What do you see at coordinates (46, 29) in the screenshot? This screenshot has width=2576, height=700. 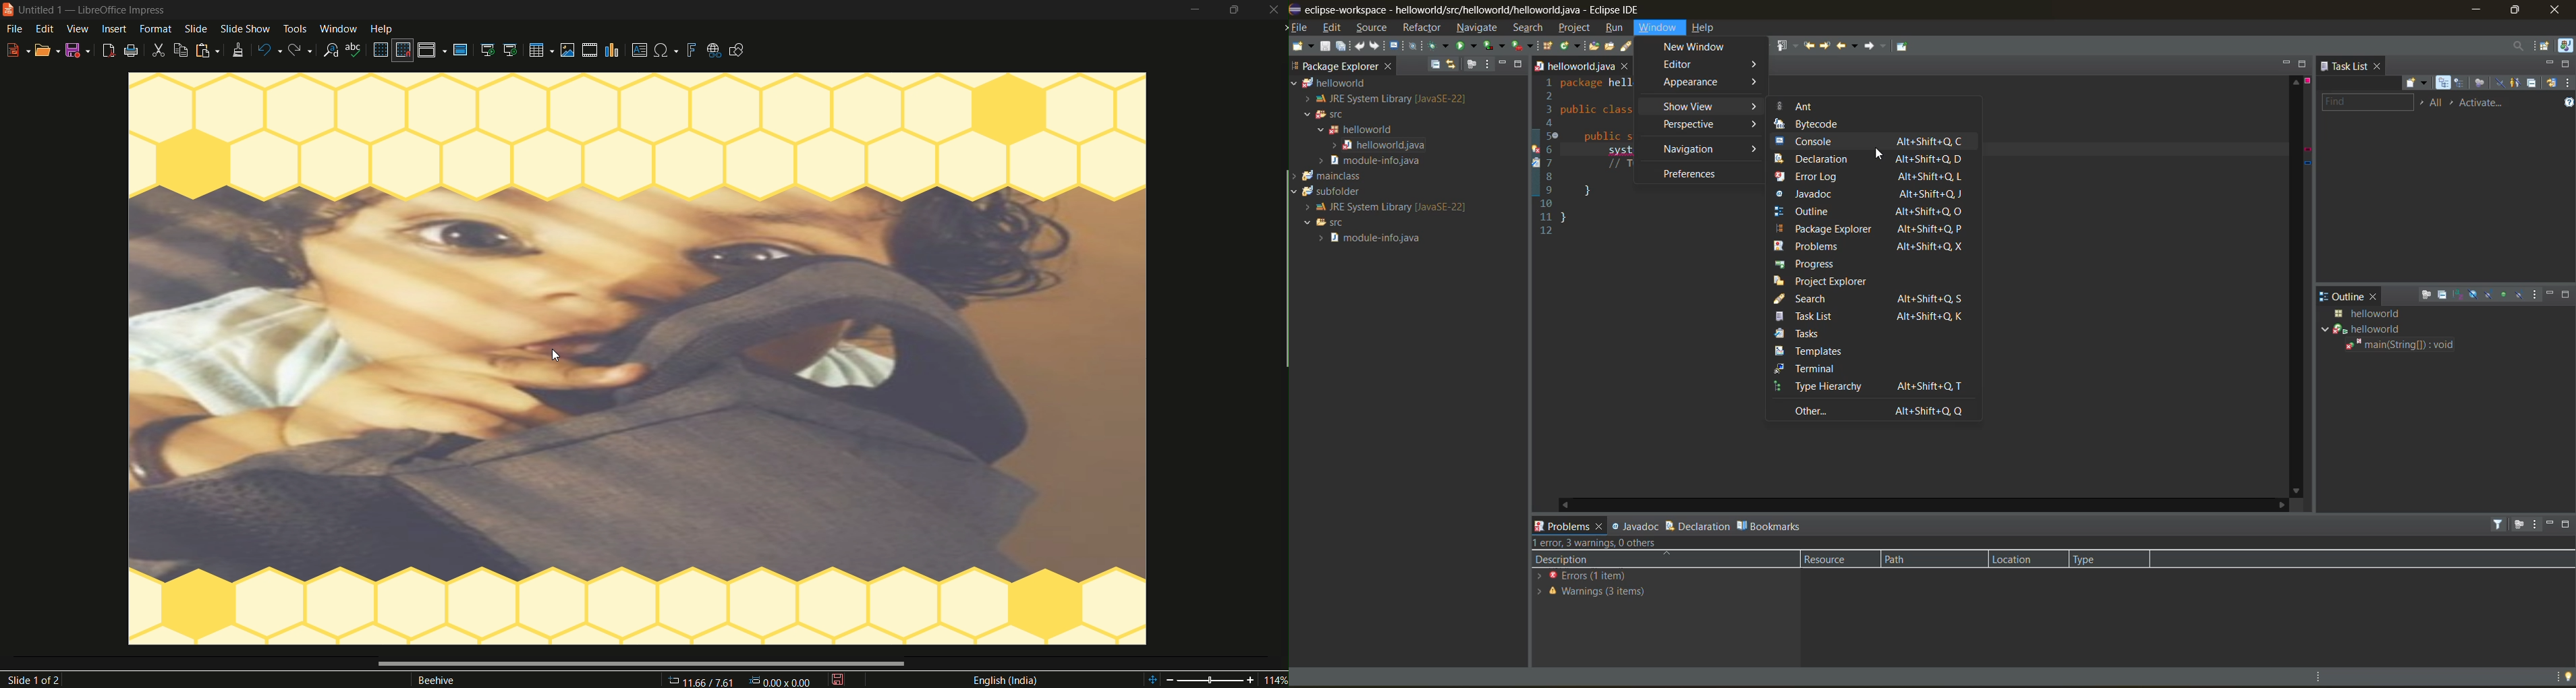 I see `edit` at bounding box center [46, 29].